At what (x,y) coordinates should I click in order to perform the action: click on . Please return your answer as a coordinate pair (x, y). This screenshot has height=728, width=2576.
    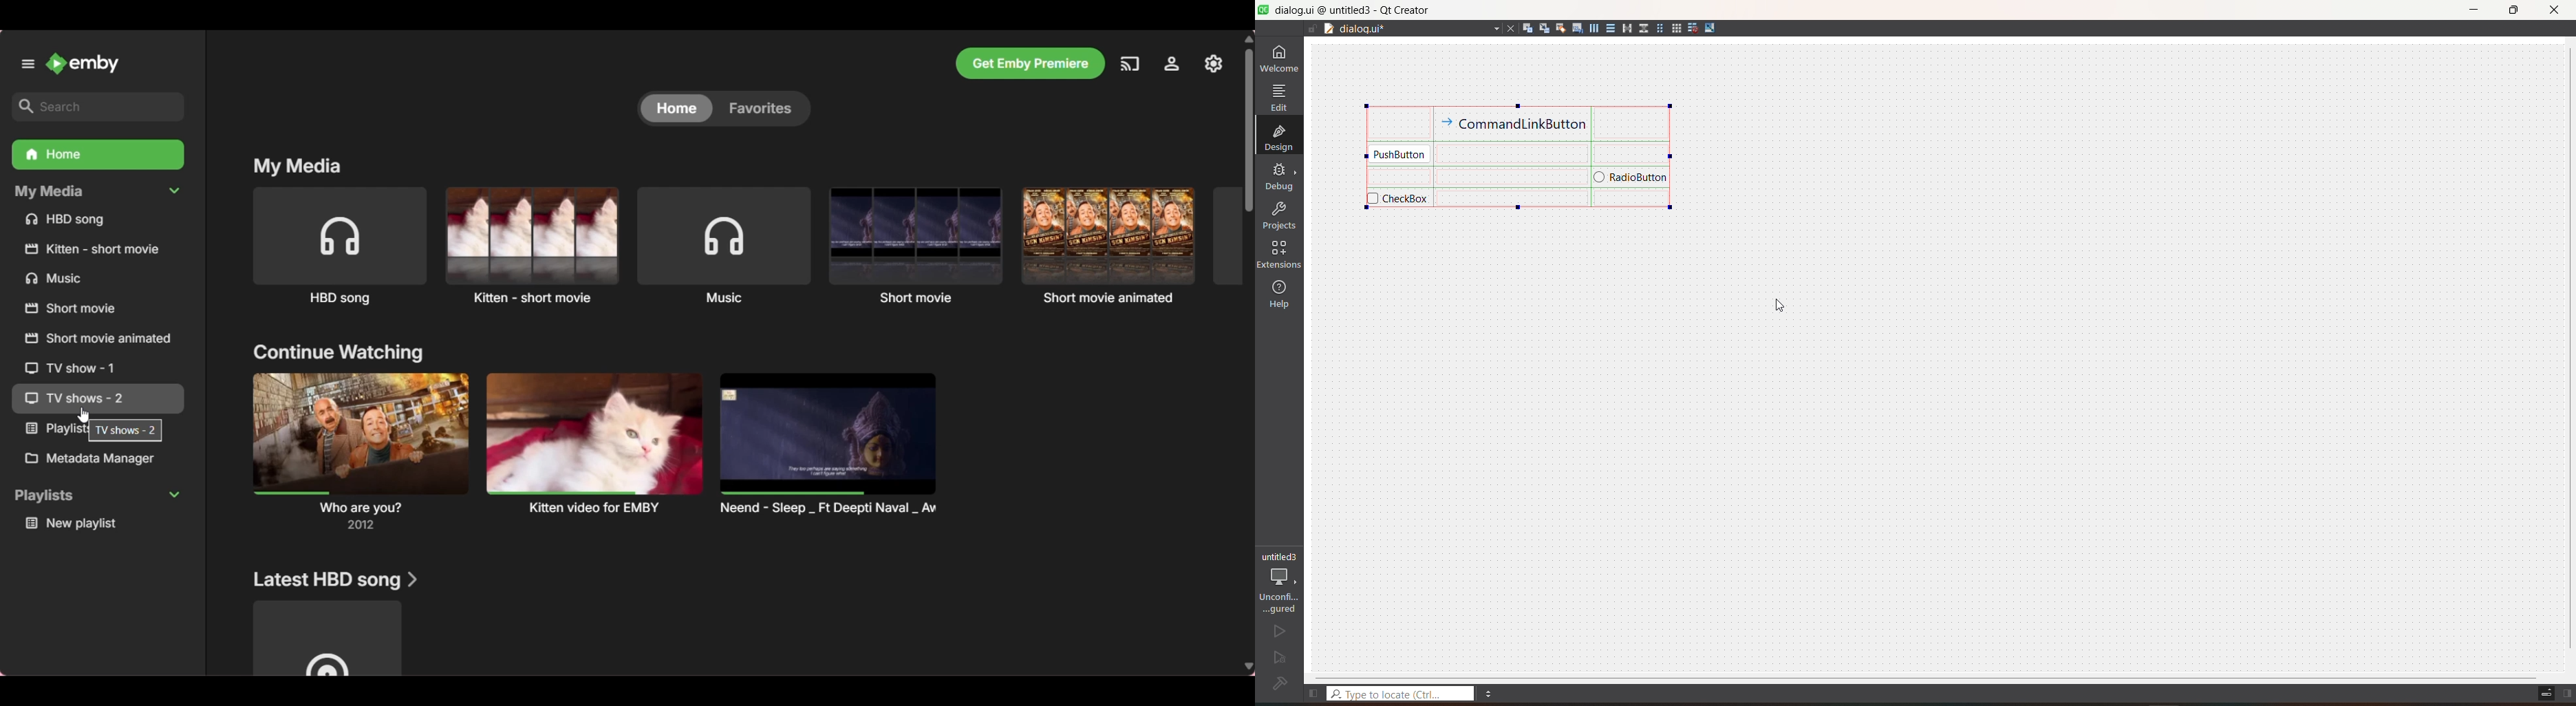
    Looking at the image, I should click on (77, 368).